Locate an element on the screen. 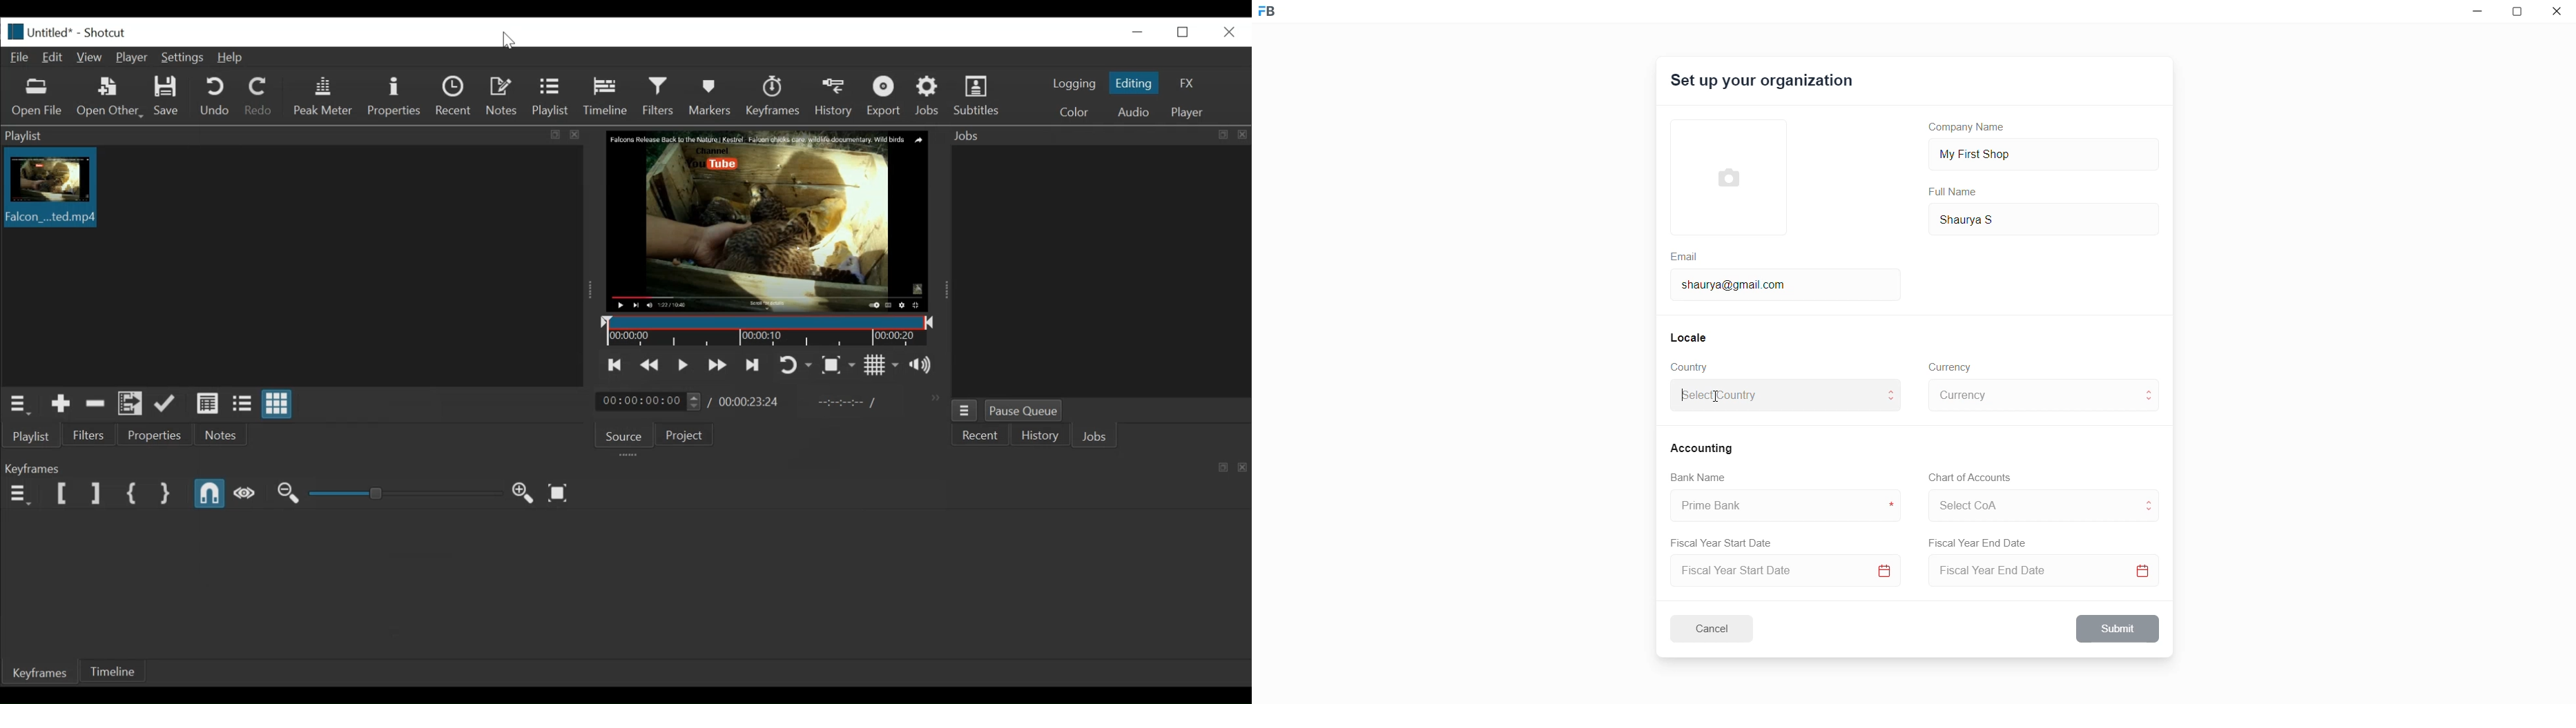  select Profile picture is located at coordinates (1722, 175).